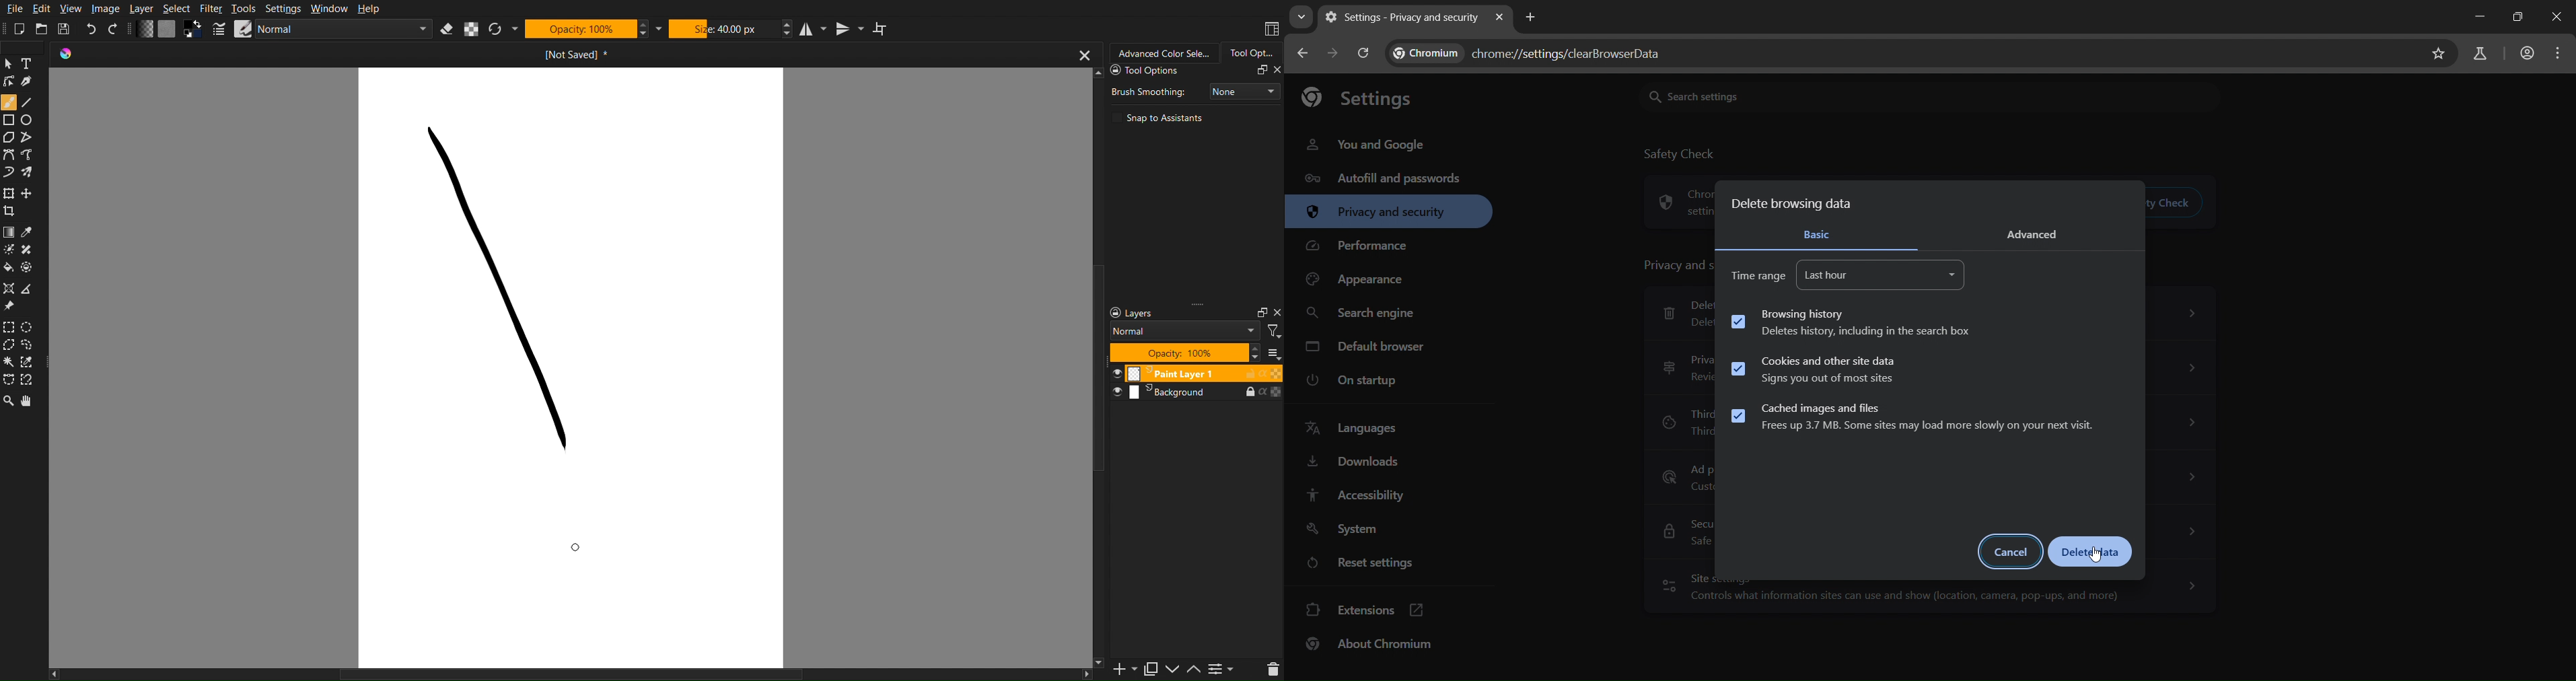  Describe the element at coordinates (32, 289) in the screenshot. I see `Convert Point` at that location.